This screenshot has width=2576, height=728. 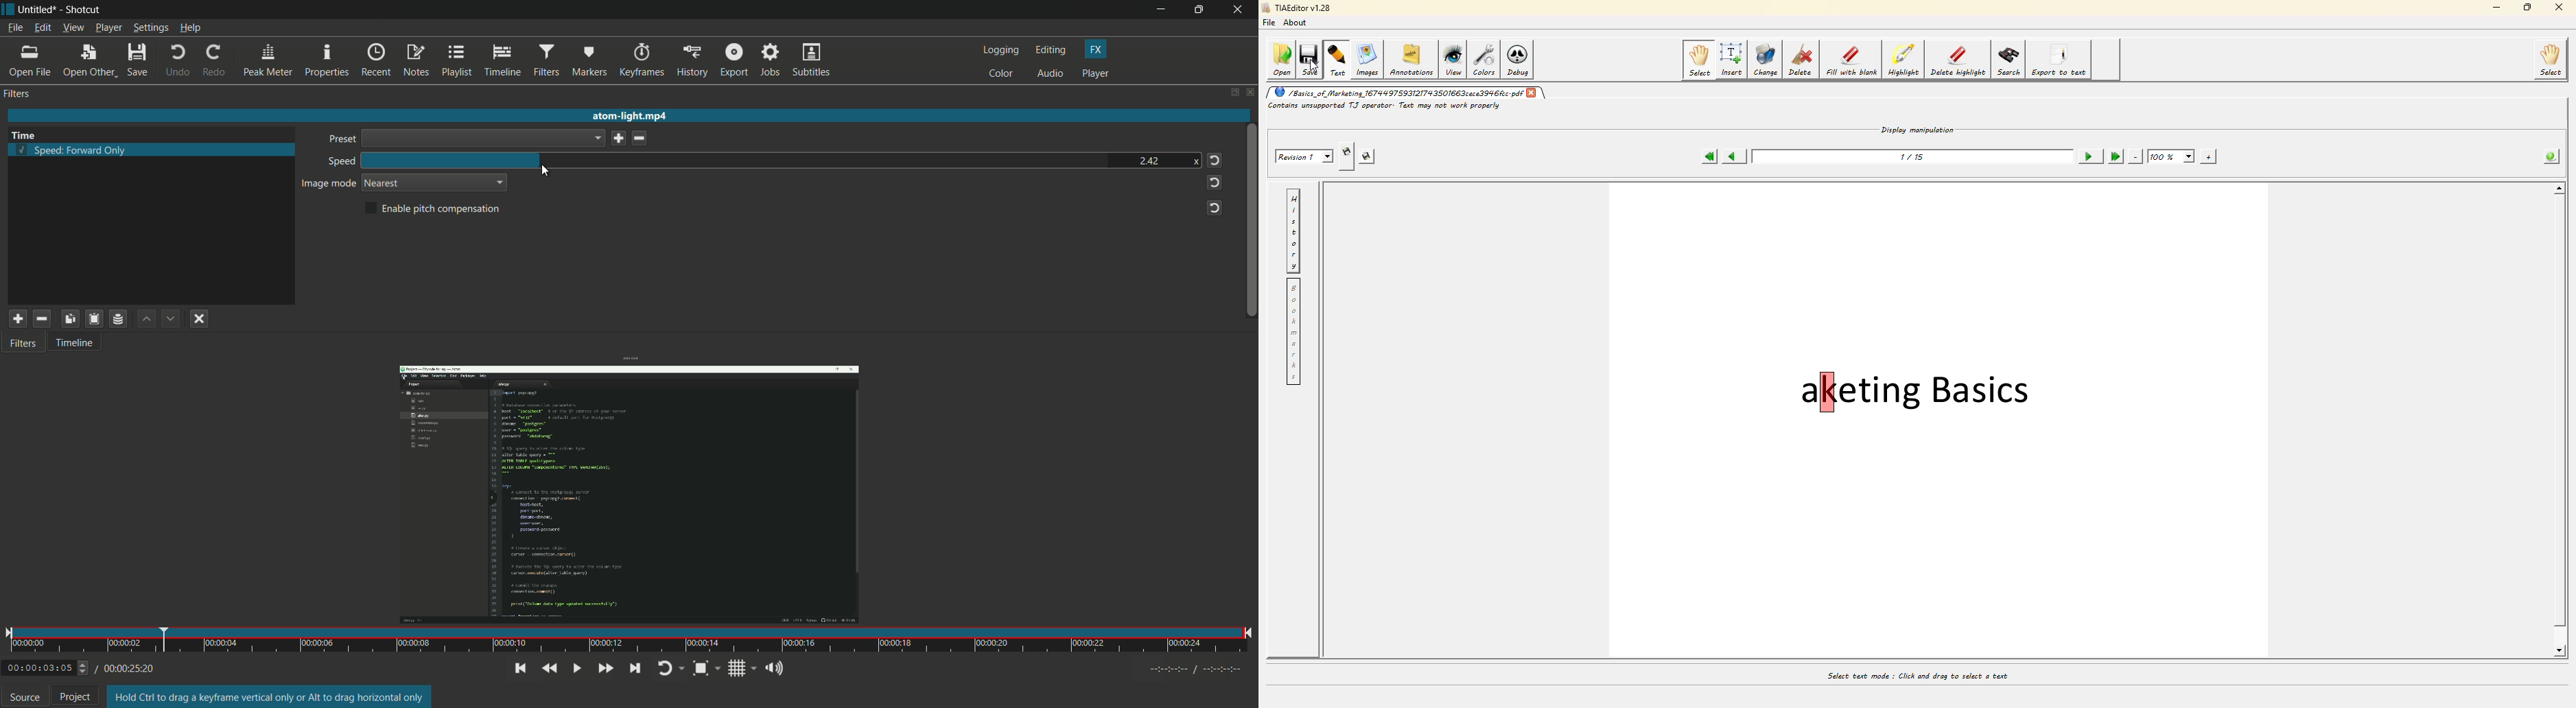 What do you see at coordinates (1214, 182) in the screenshot?
I see `reset to default` at bounding box center [1214, 182].